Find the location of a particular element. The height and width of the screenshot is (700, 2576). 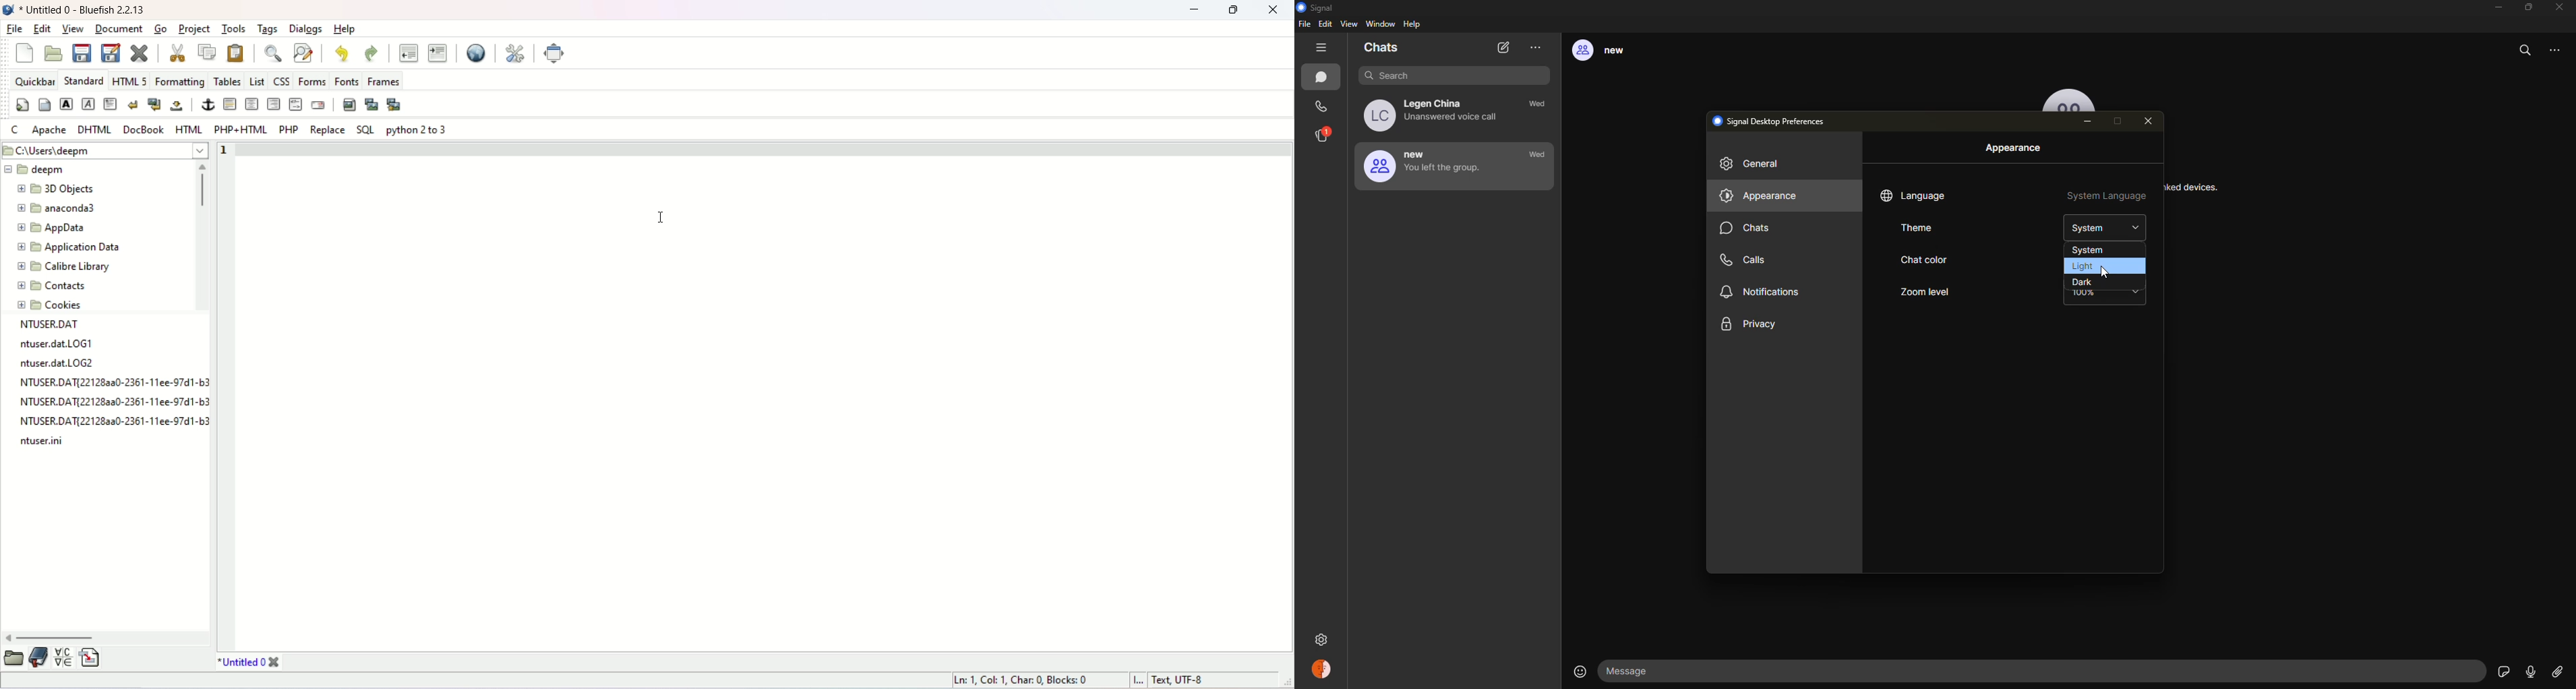

center is located at coordinates (251, 106).